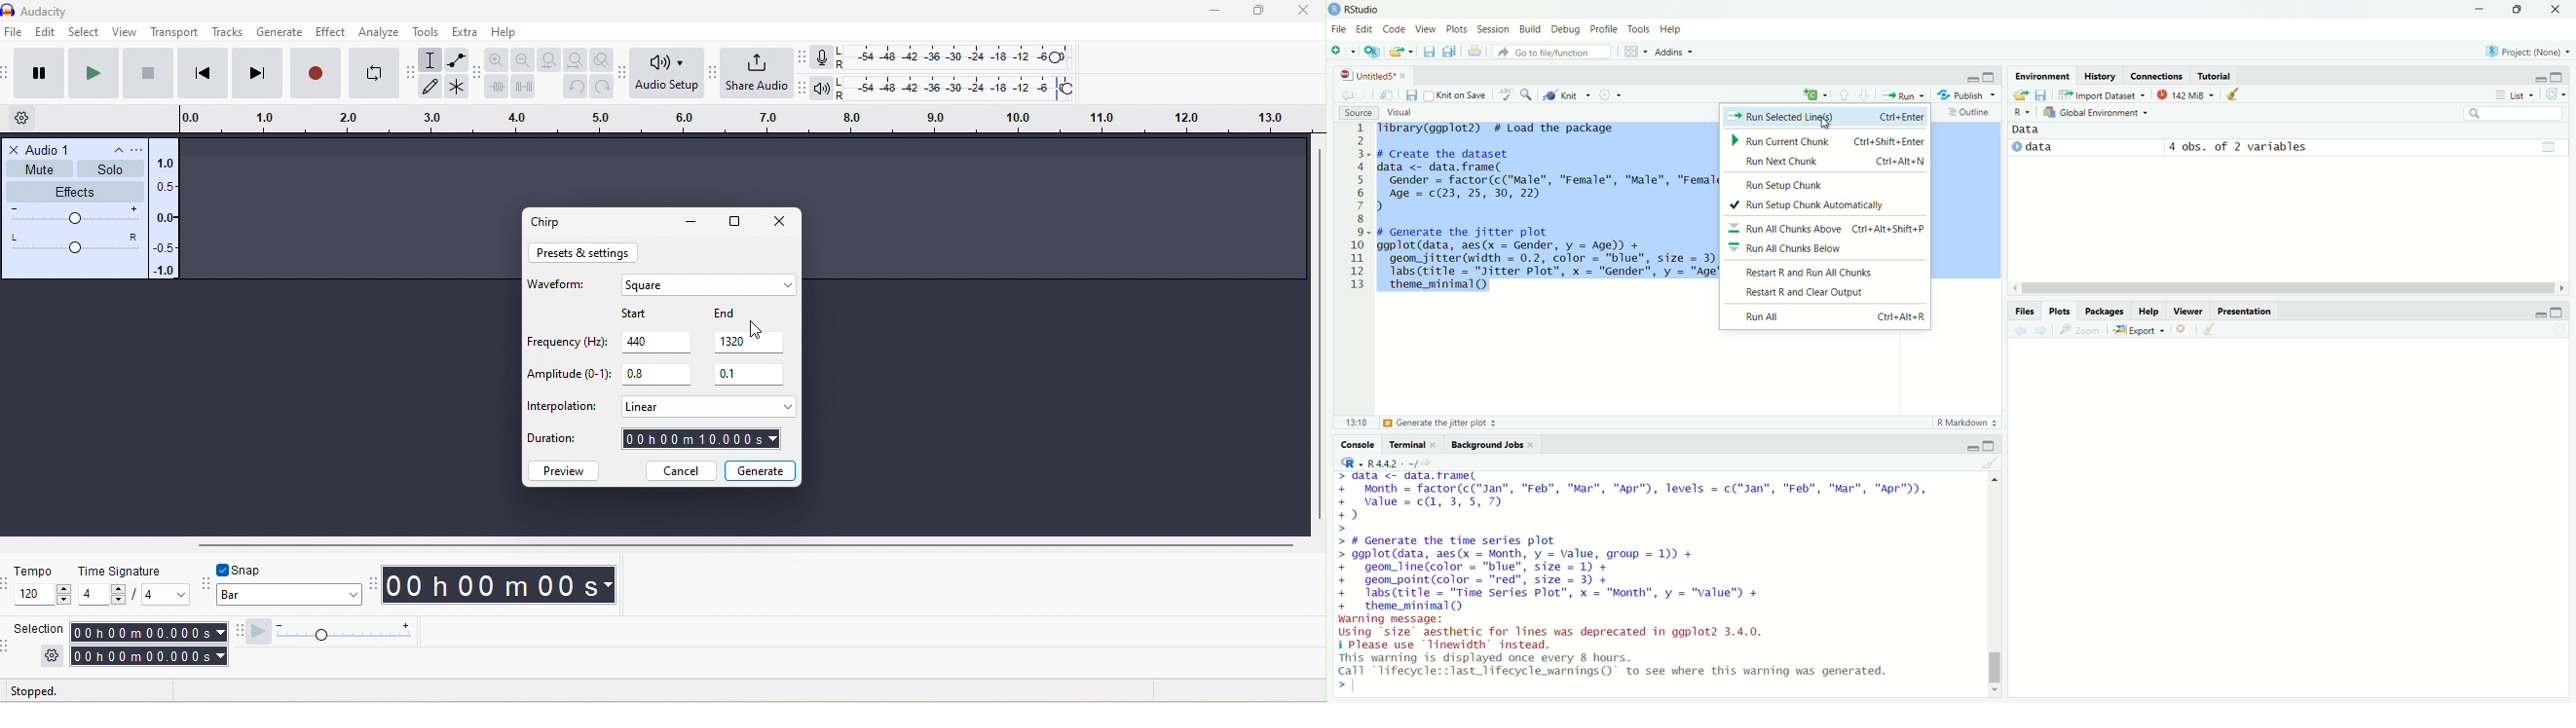 The image size is (2576, 728). Describe the element at coordinates (2084, 331) in the screenshot. I see `view a larger version of the plot in a new window` at that location.